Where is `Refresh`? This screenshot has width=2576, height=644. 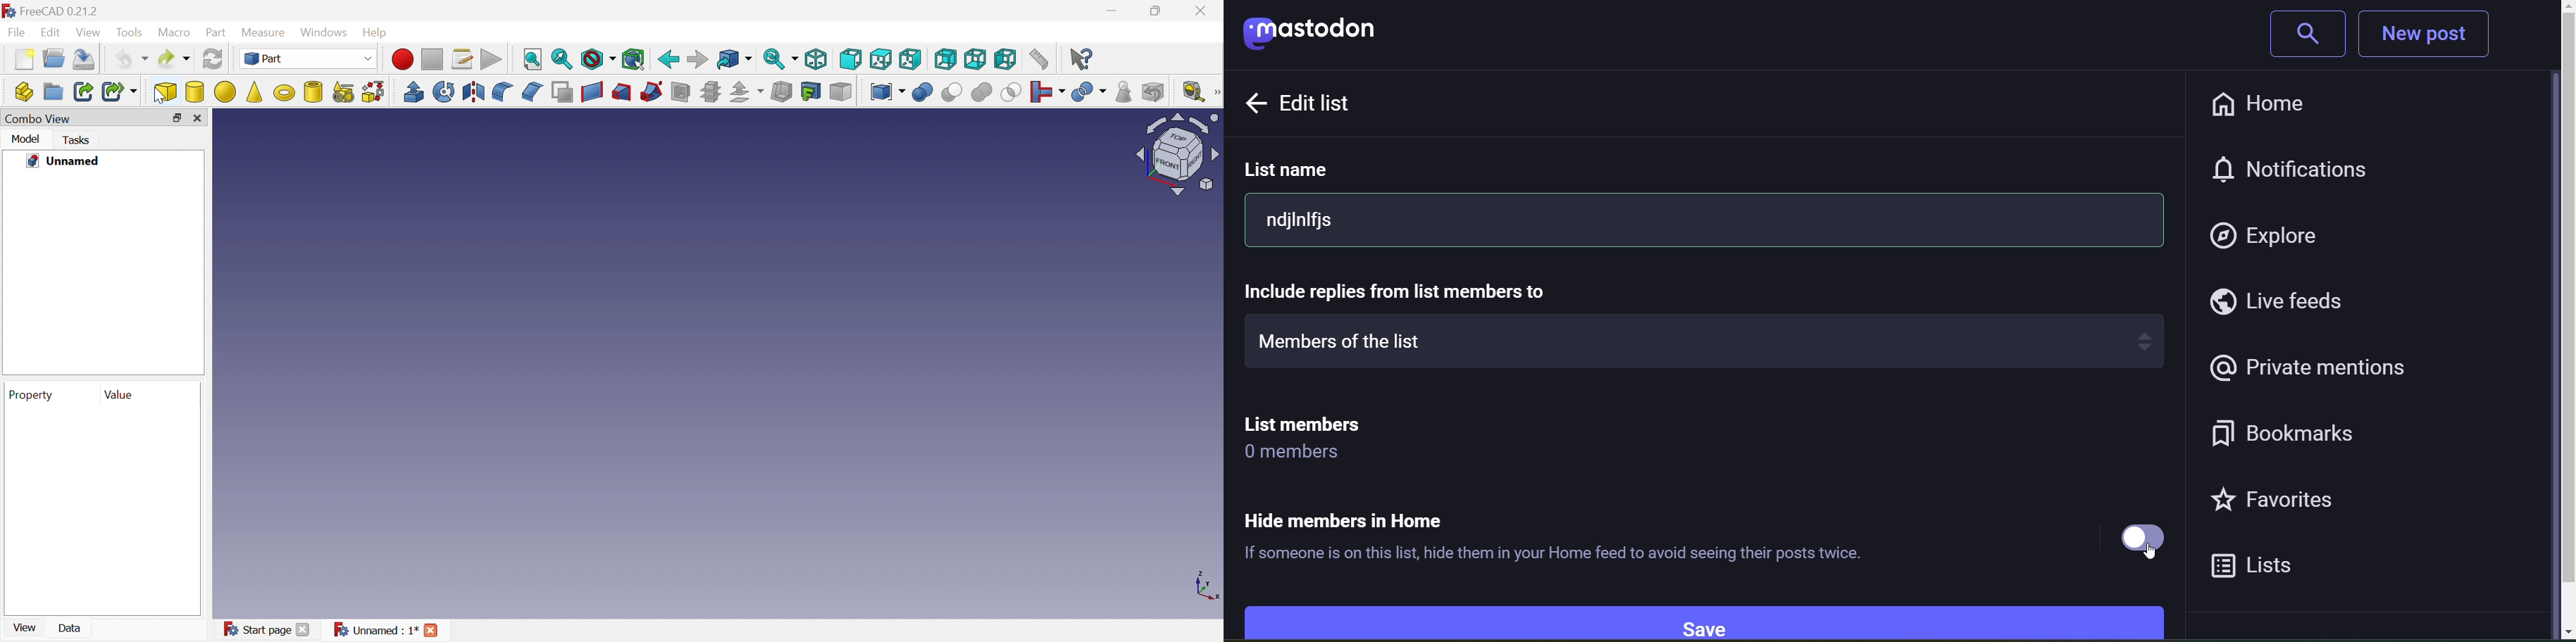 Refresh is located at coordinates (213, 60).